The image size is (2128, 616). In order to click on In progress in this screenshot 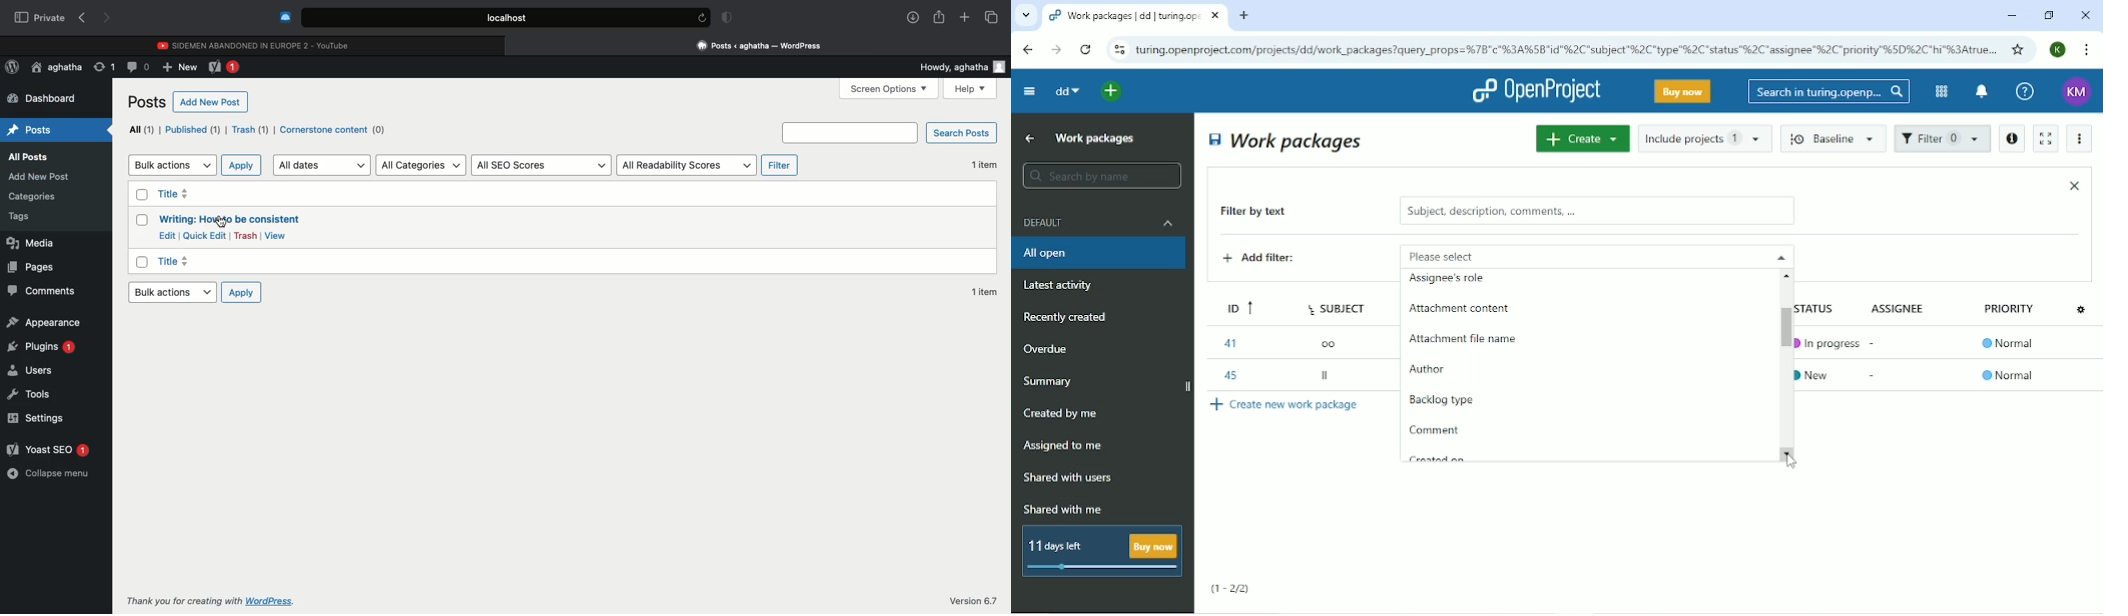, I will do `click(1827, 343)`.